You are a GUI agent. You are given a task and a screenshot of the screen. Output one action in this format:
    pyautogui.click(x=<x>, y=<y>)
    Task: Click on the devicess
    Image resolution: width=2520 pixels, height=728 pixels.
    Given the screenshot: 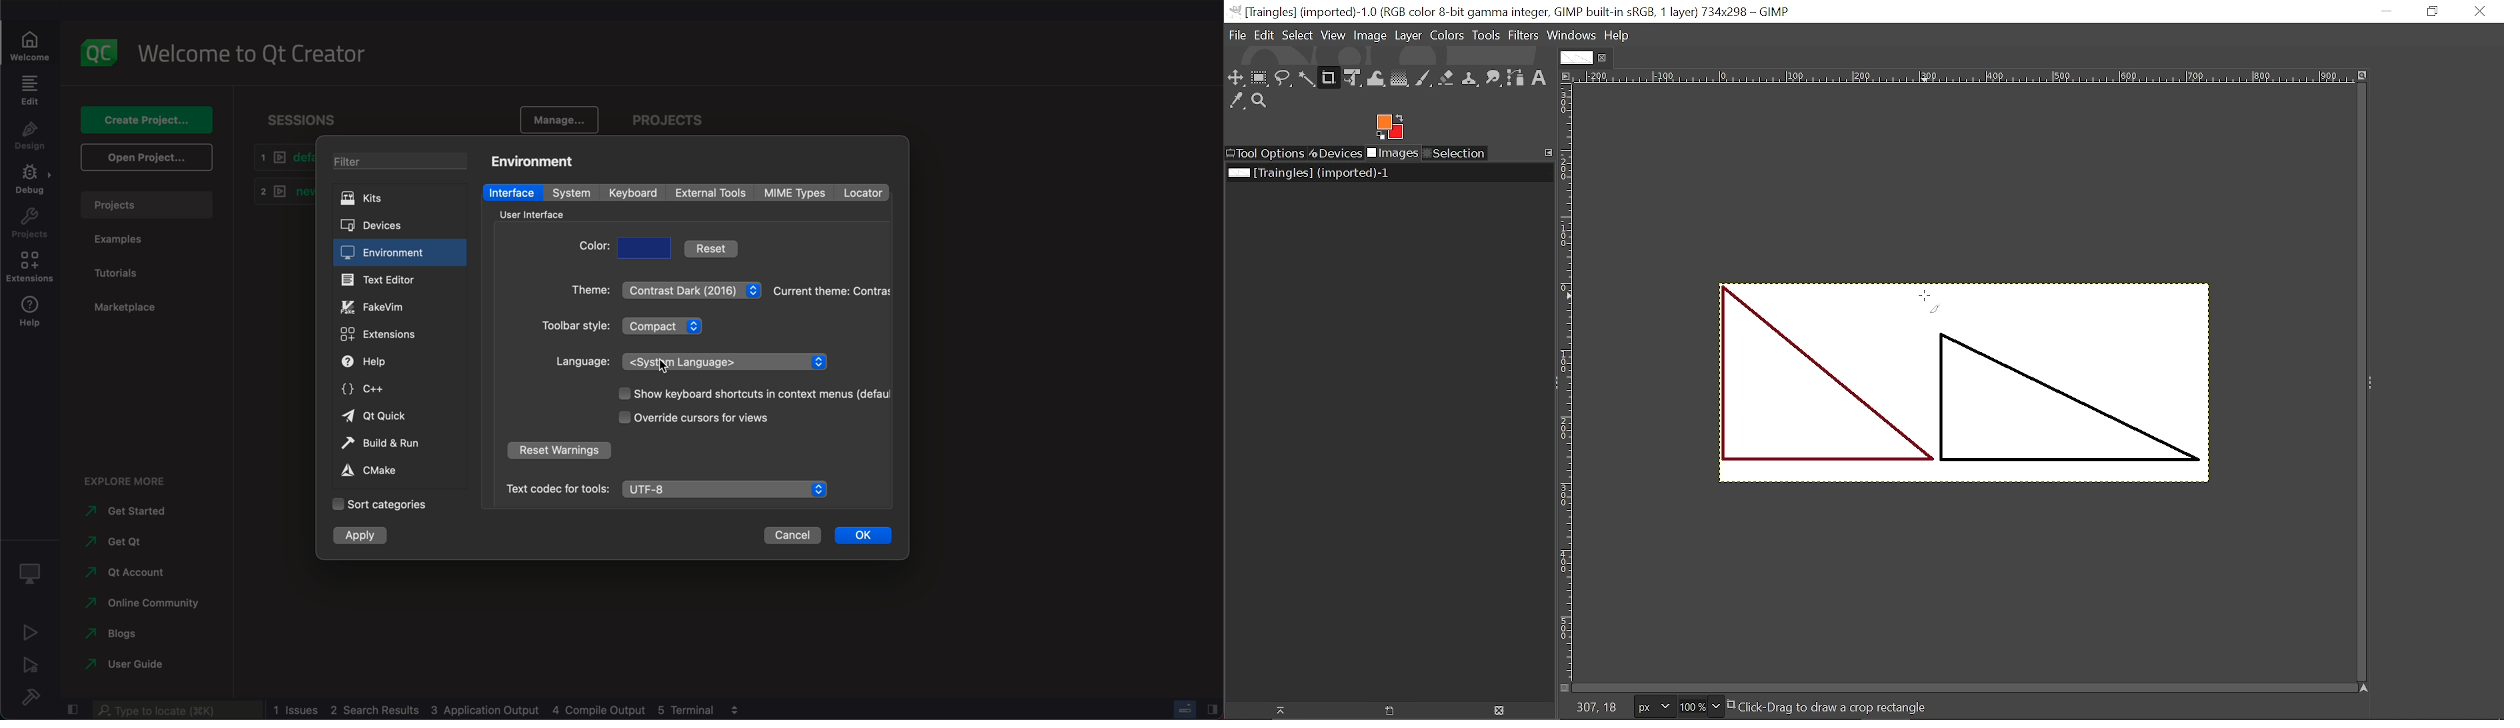 What is the action you would take?
    pyautogui.click(x=397, y=225)
    